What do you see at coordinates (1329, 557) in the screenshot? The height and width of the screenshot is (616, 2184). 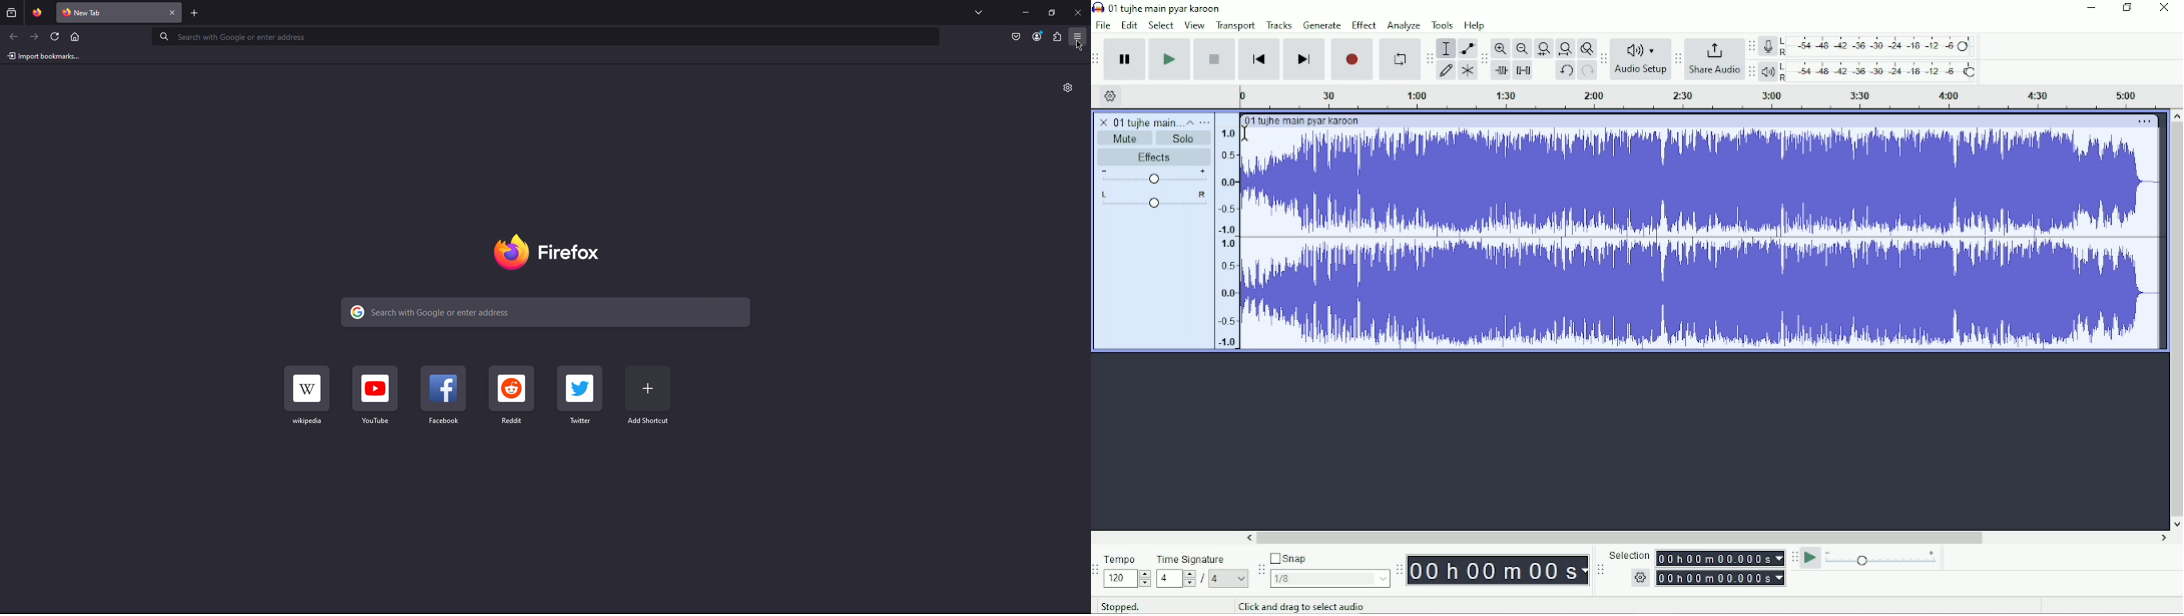 I see `Snap` at bounding box center [1329, 557].